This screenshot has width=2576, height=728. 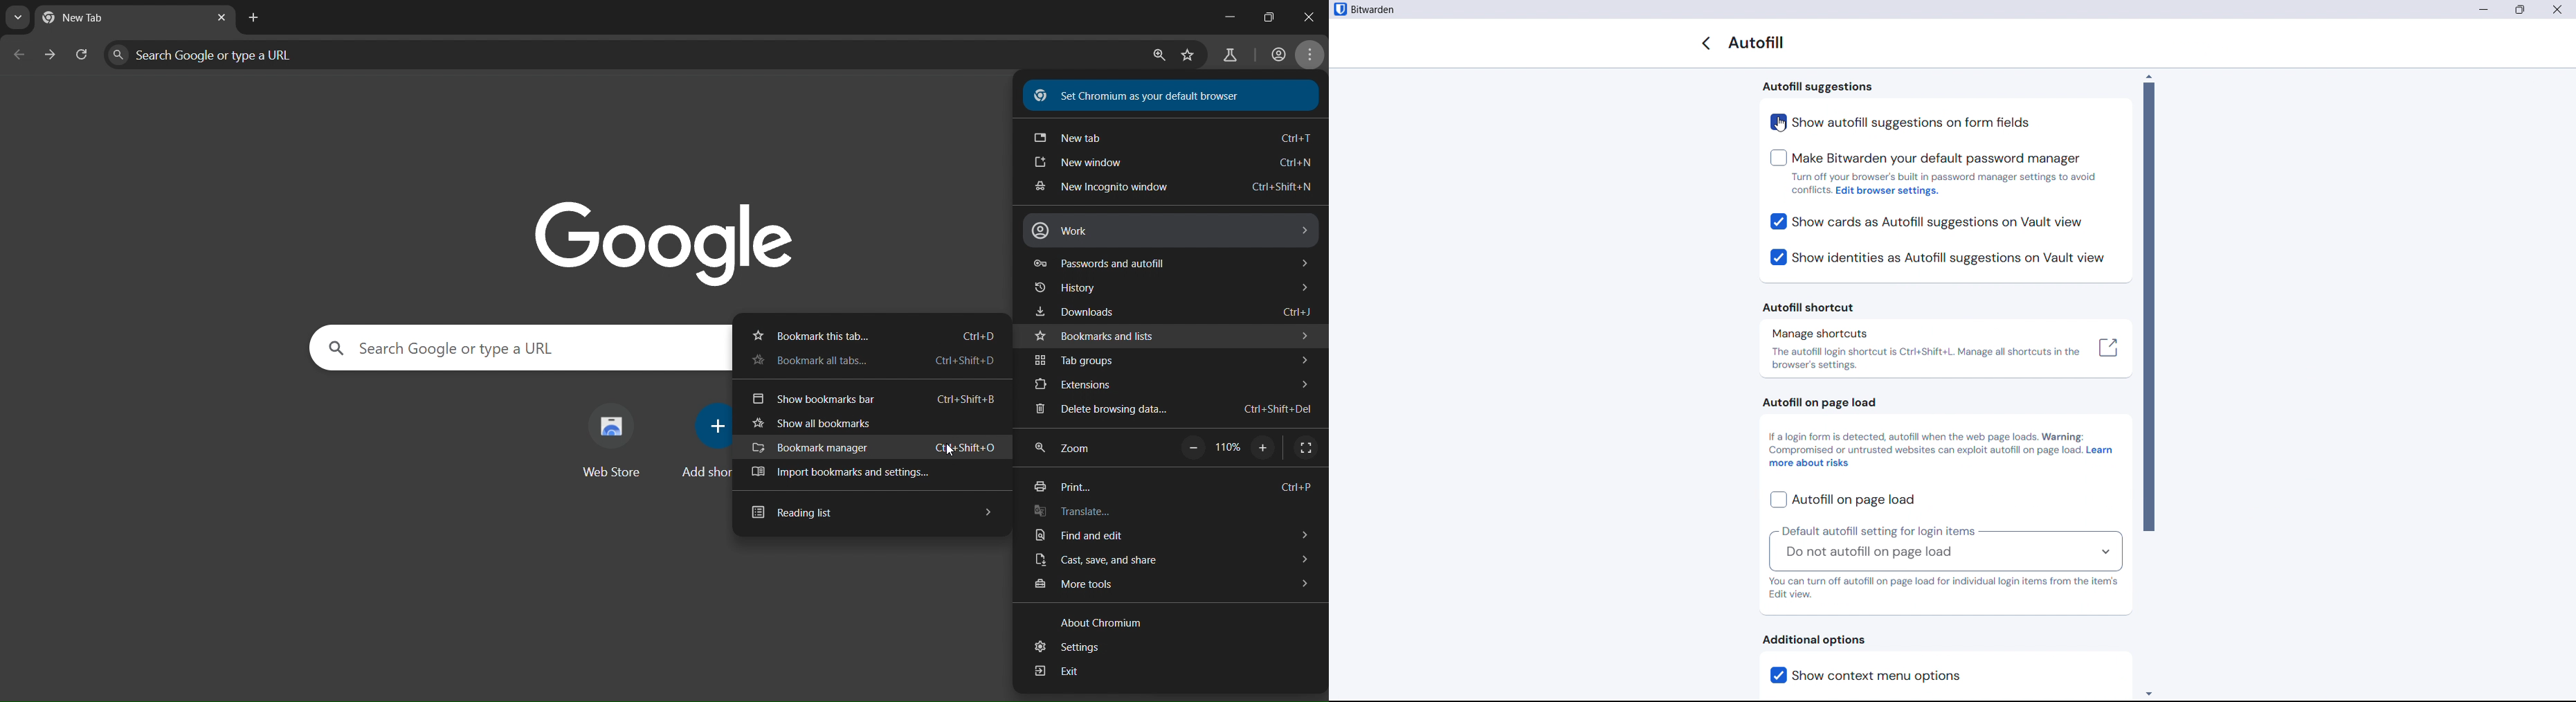 I want to click on title, so click(x=1374, y=10).